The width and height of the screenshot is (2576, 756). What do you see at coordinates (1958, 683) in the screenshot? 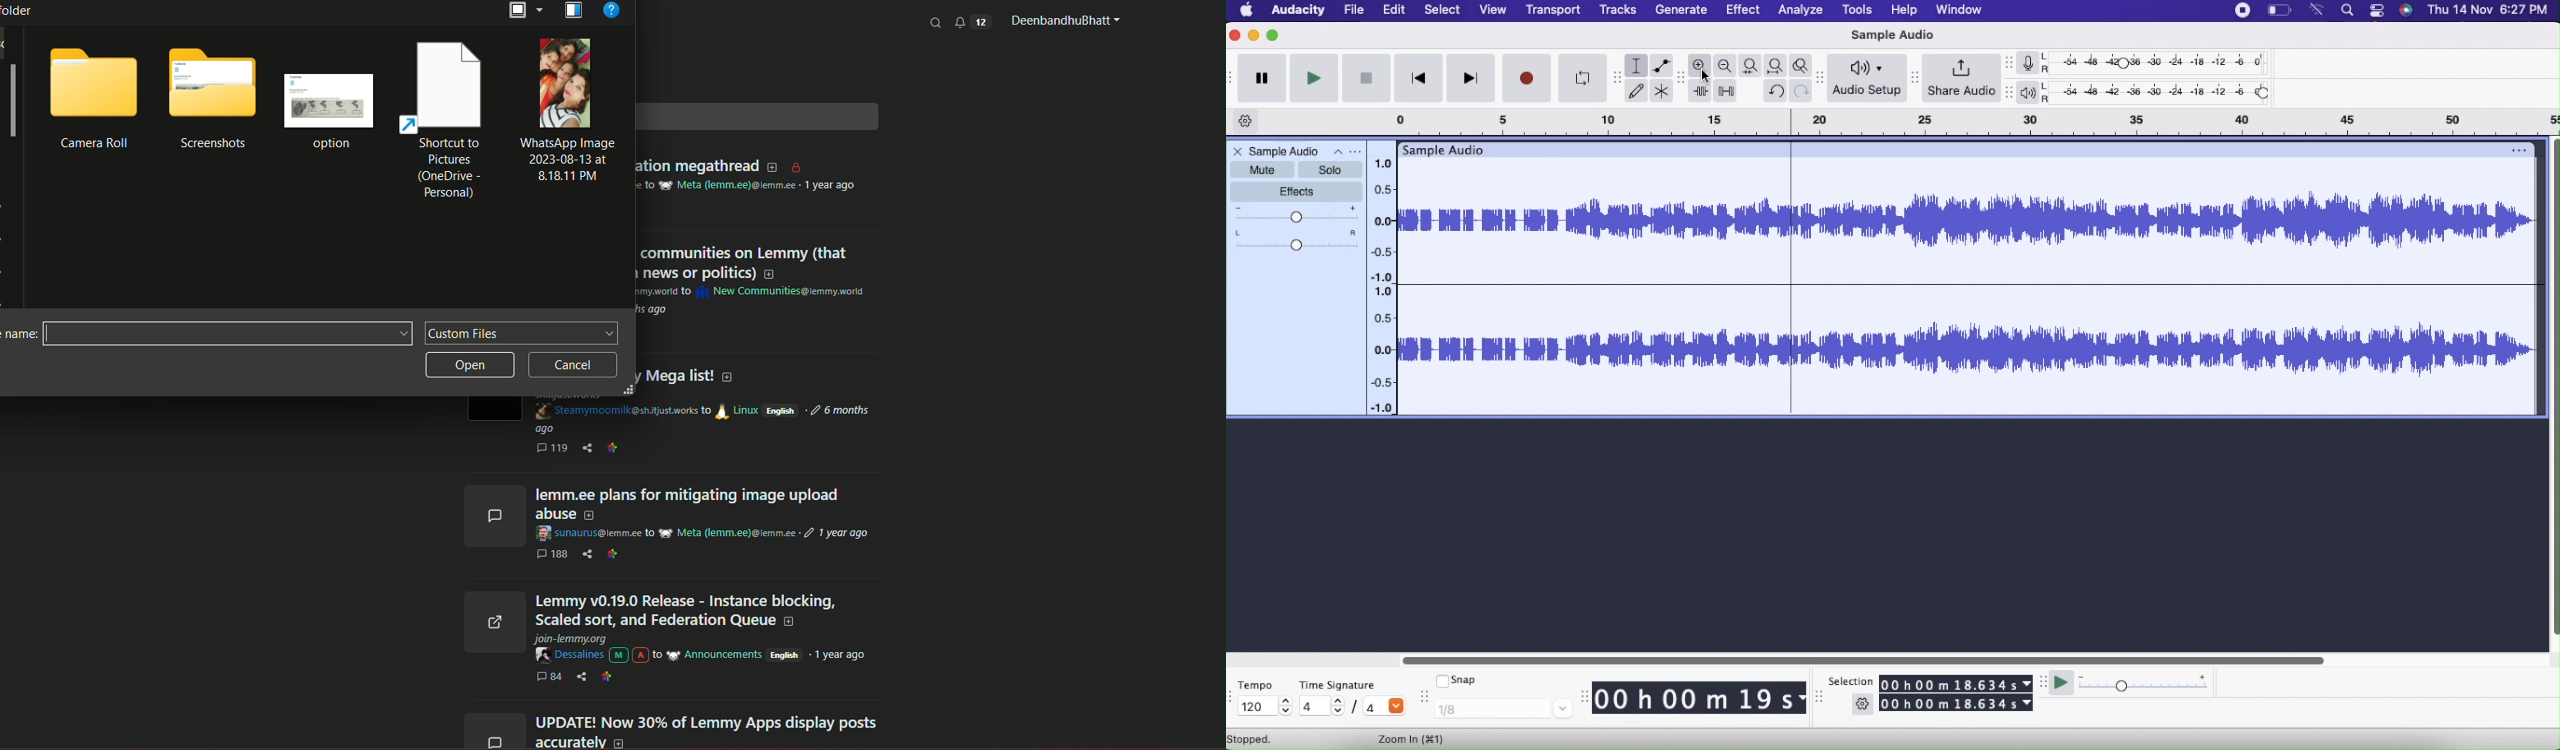
I see `00 h 00 m 18.634 s` at bounding box center [1958, 683].